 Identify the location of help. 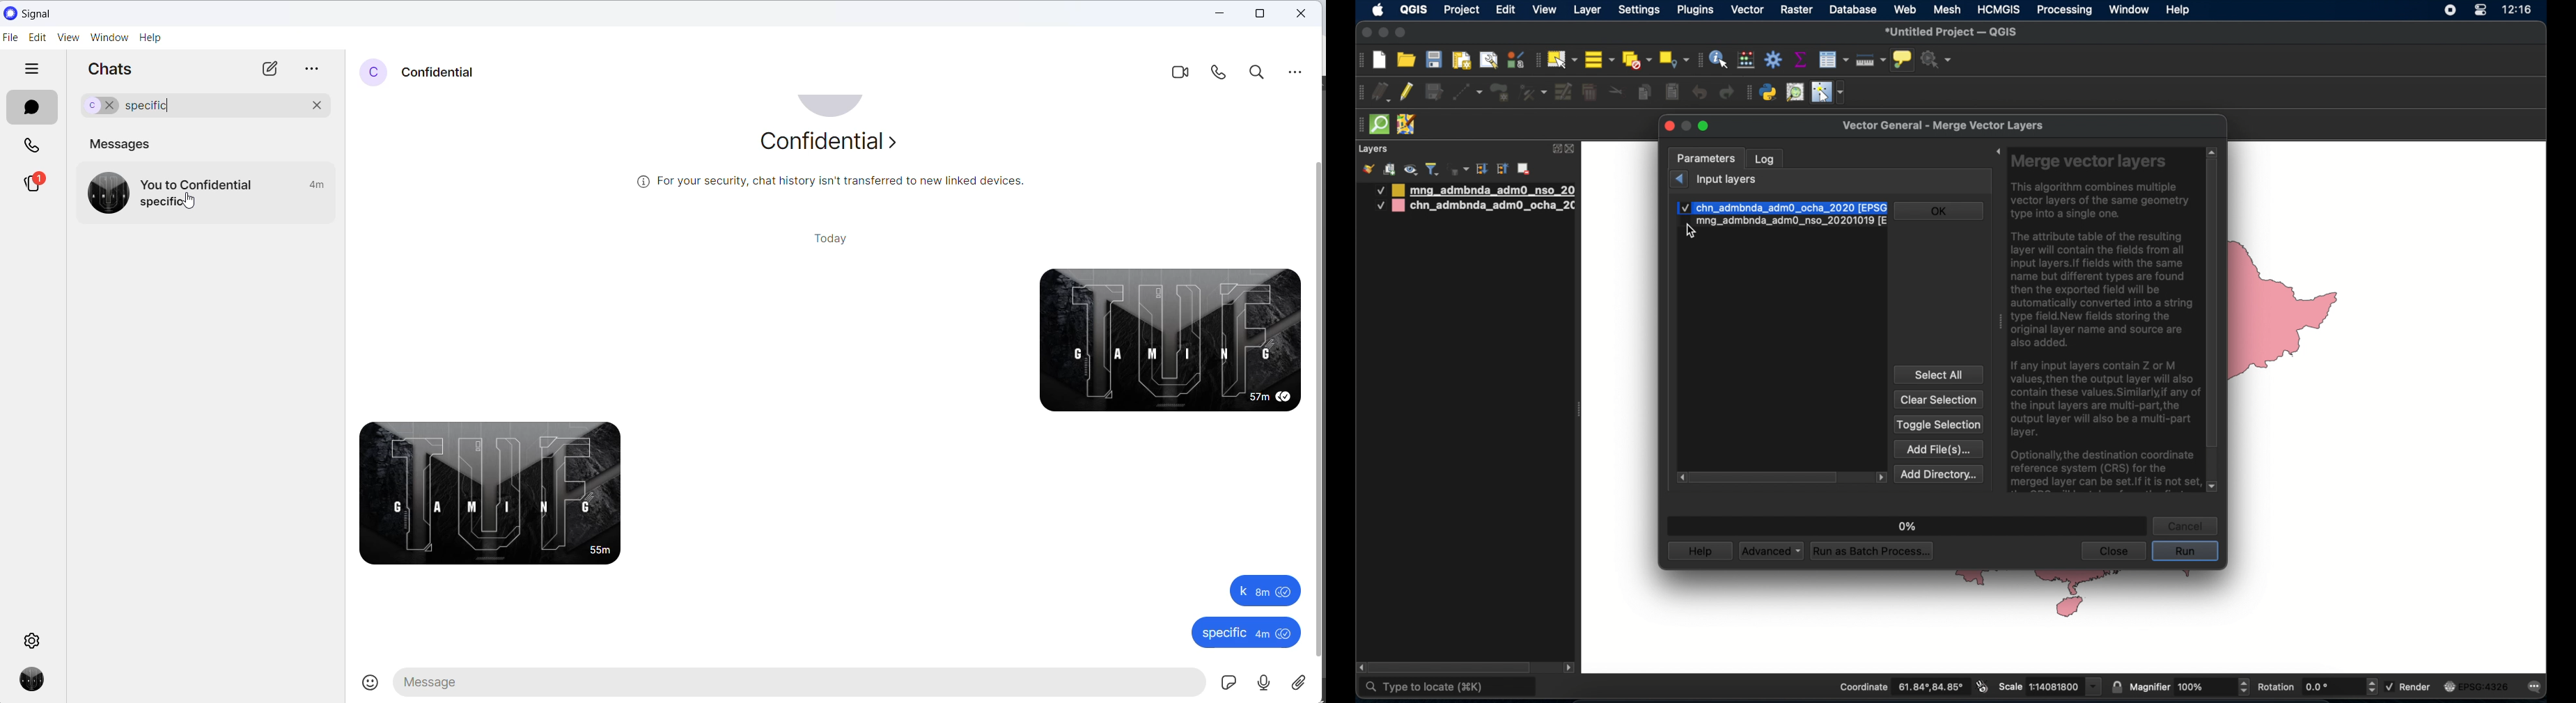
(2178, 9).